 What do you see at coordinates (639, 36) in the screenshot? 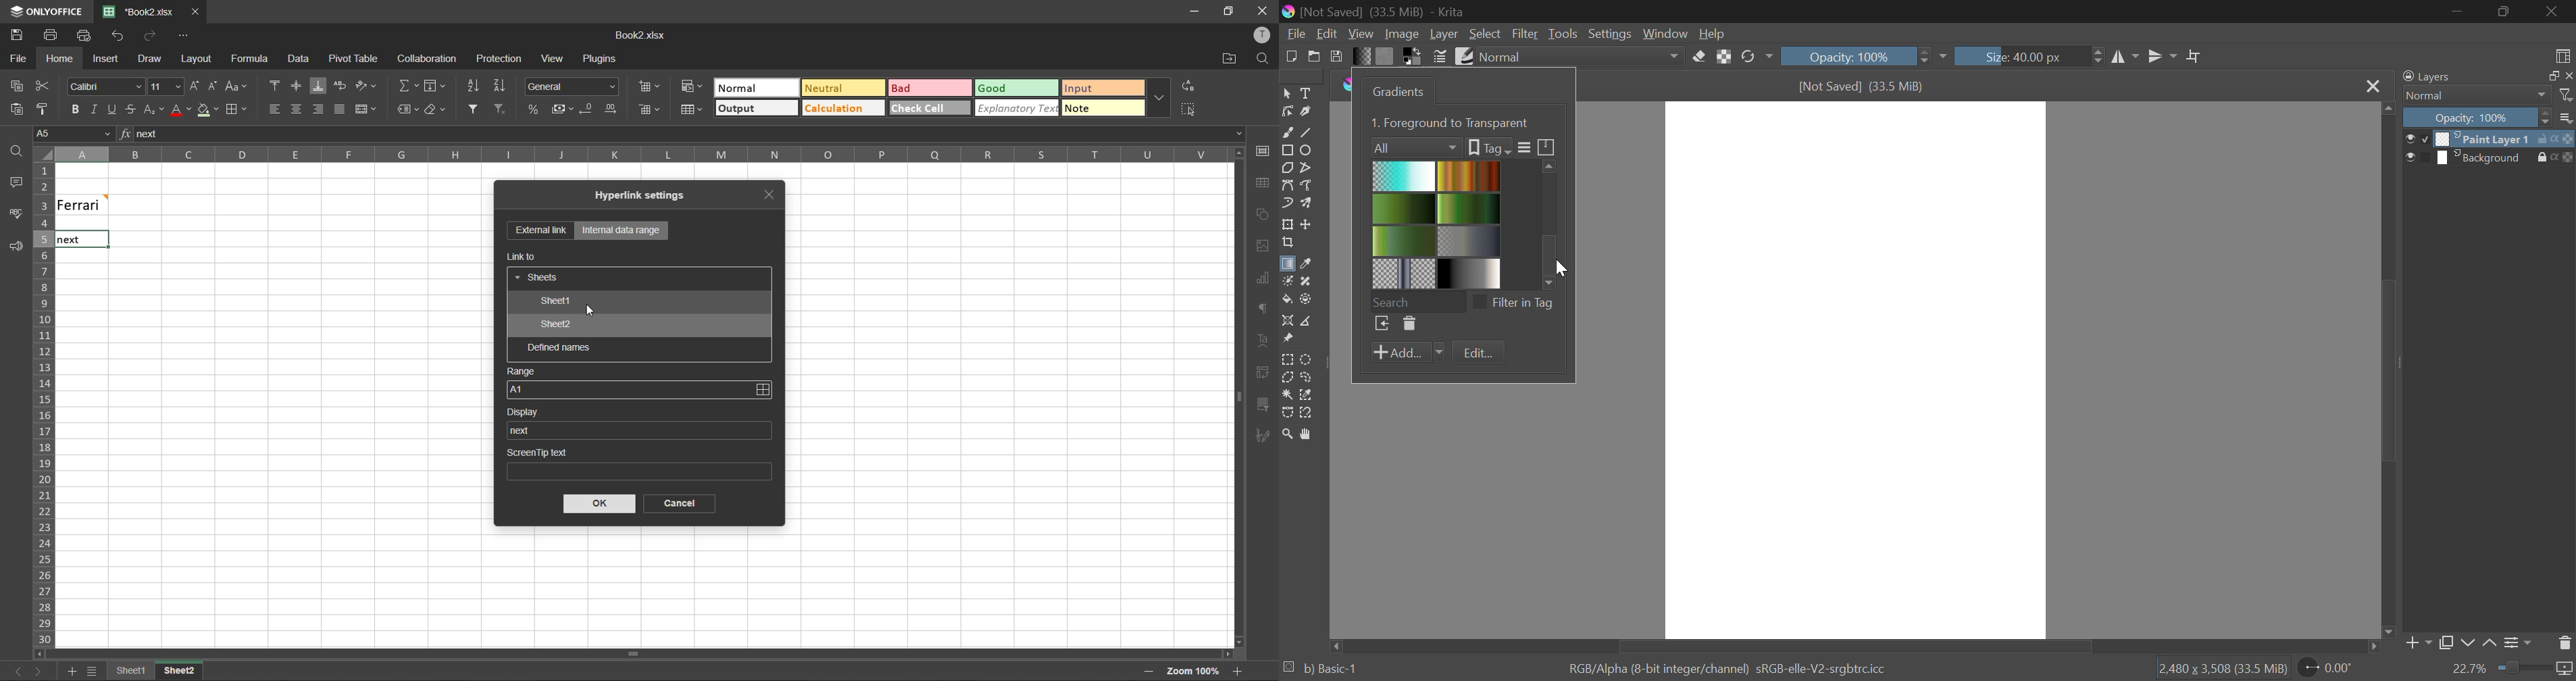
I see `Book2.xlsx` at bounding box center [639, 36].